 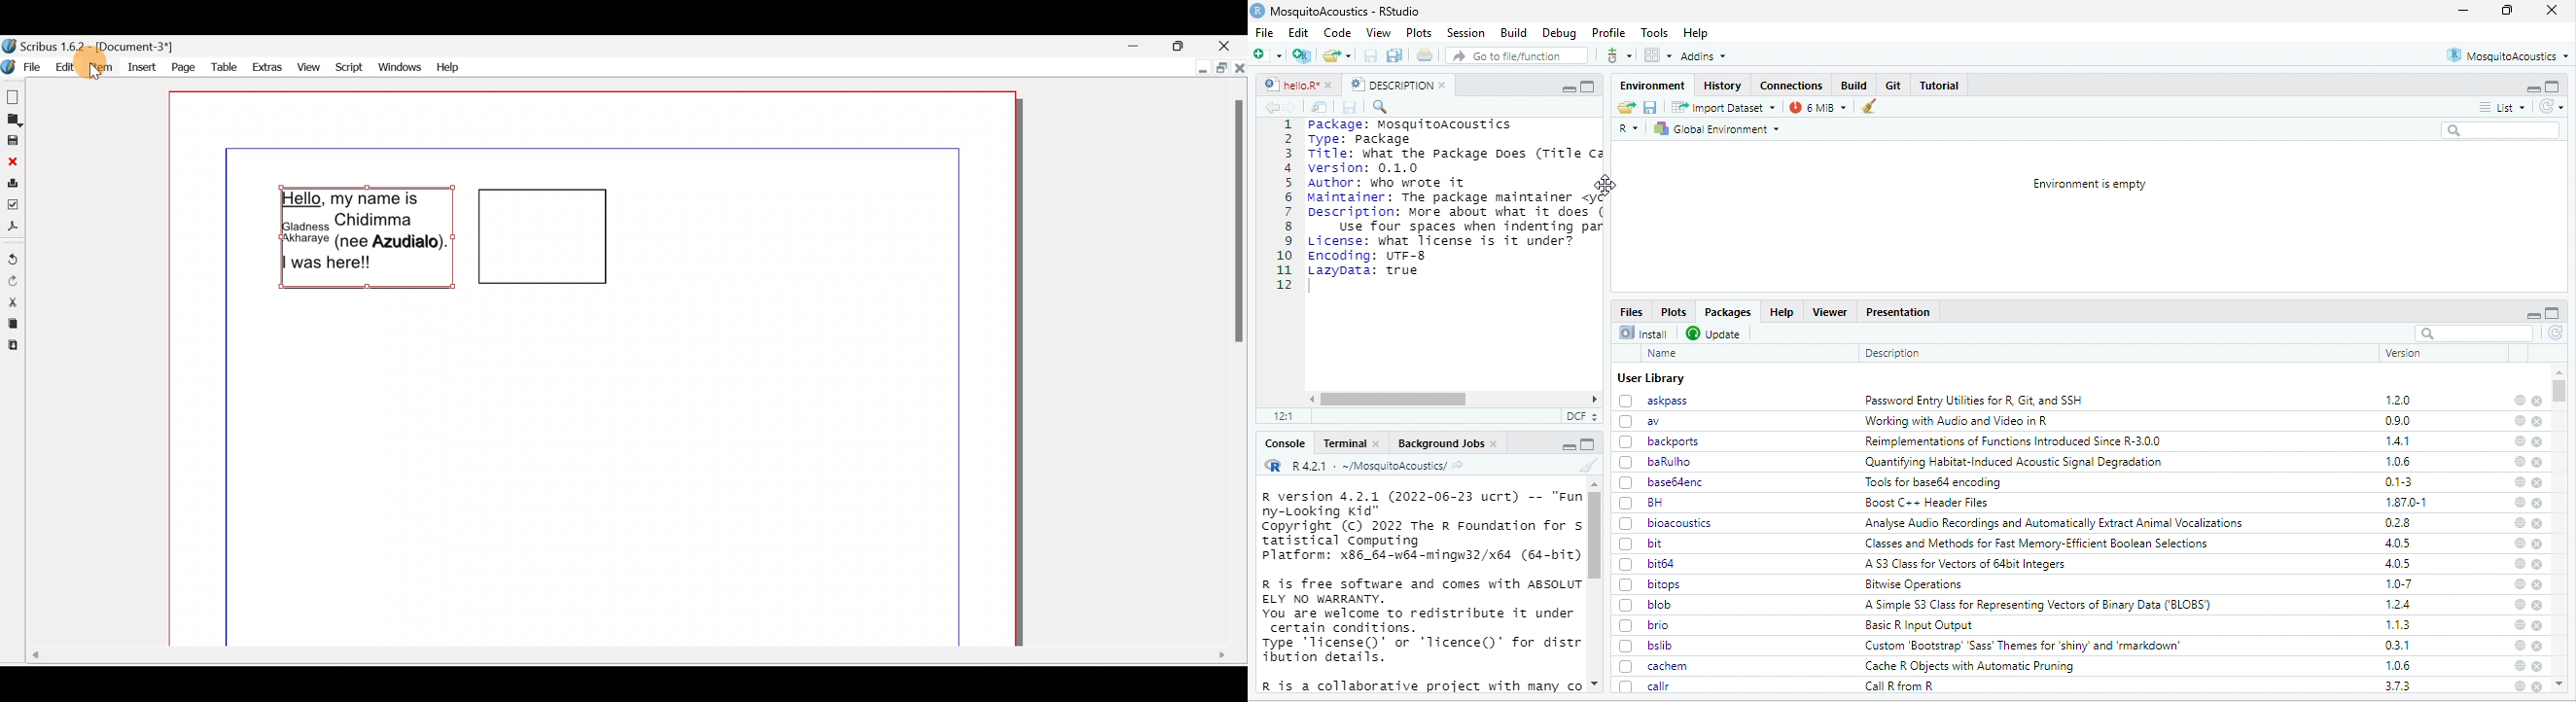 What do you see at coordinates (1465, 33) in the screenshot?
I see `Session` at bounding box center [1465, 33].